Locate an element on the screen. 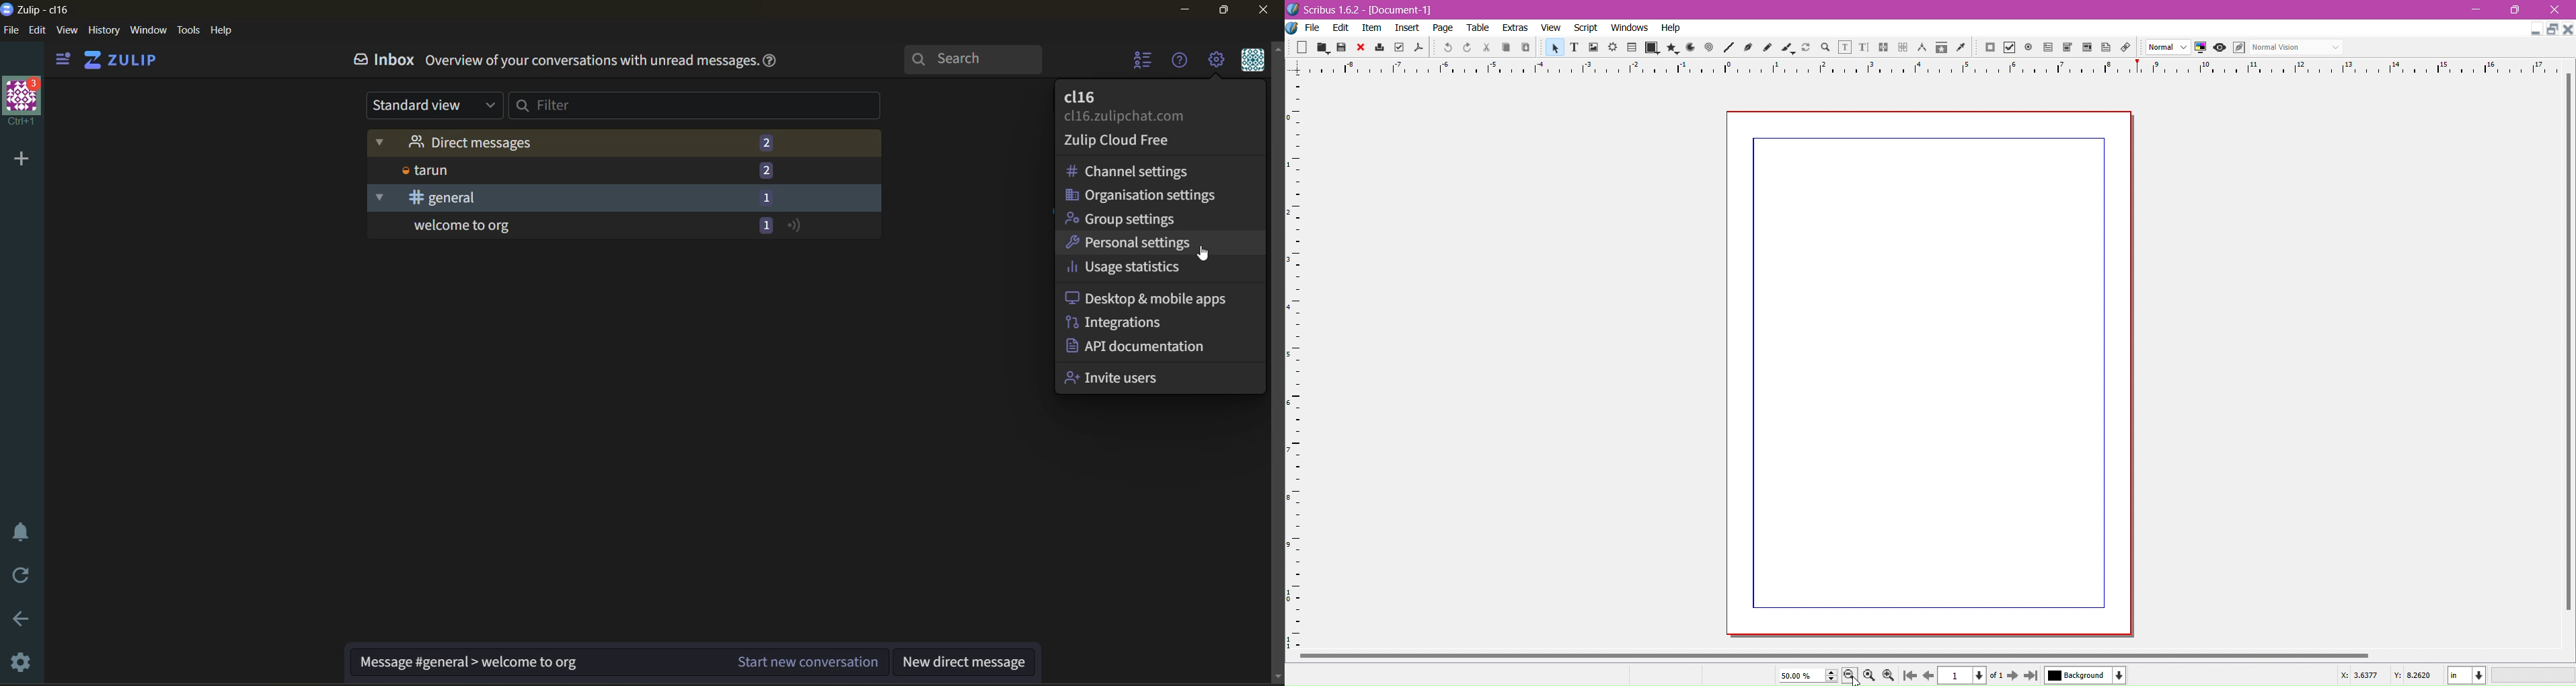 This screenshot has width=2576, height=700. scroll down is located at coordinates (1277, 678).